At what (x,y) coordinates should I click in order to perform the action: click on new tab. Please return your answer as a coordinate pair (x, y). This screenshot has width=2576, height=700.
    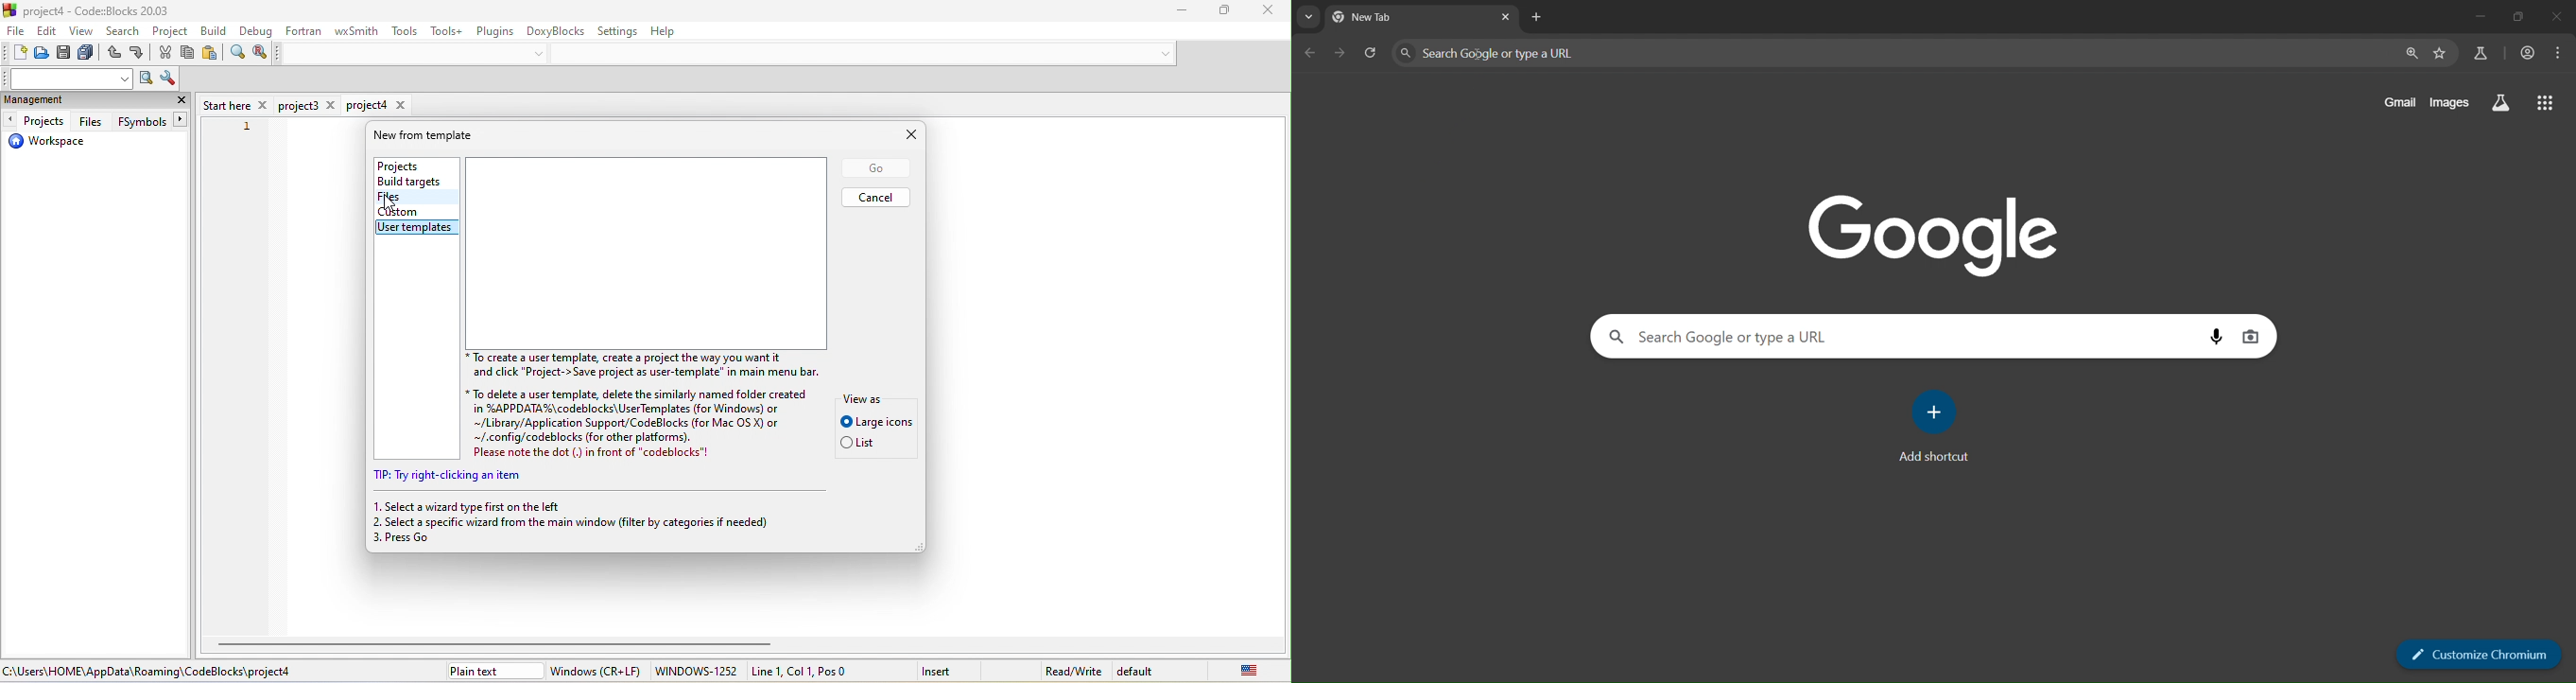
    Looking at the image, I should click on (1539, 17).